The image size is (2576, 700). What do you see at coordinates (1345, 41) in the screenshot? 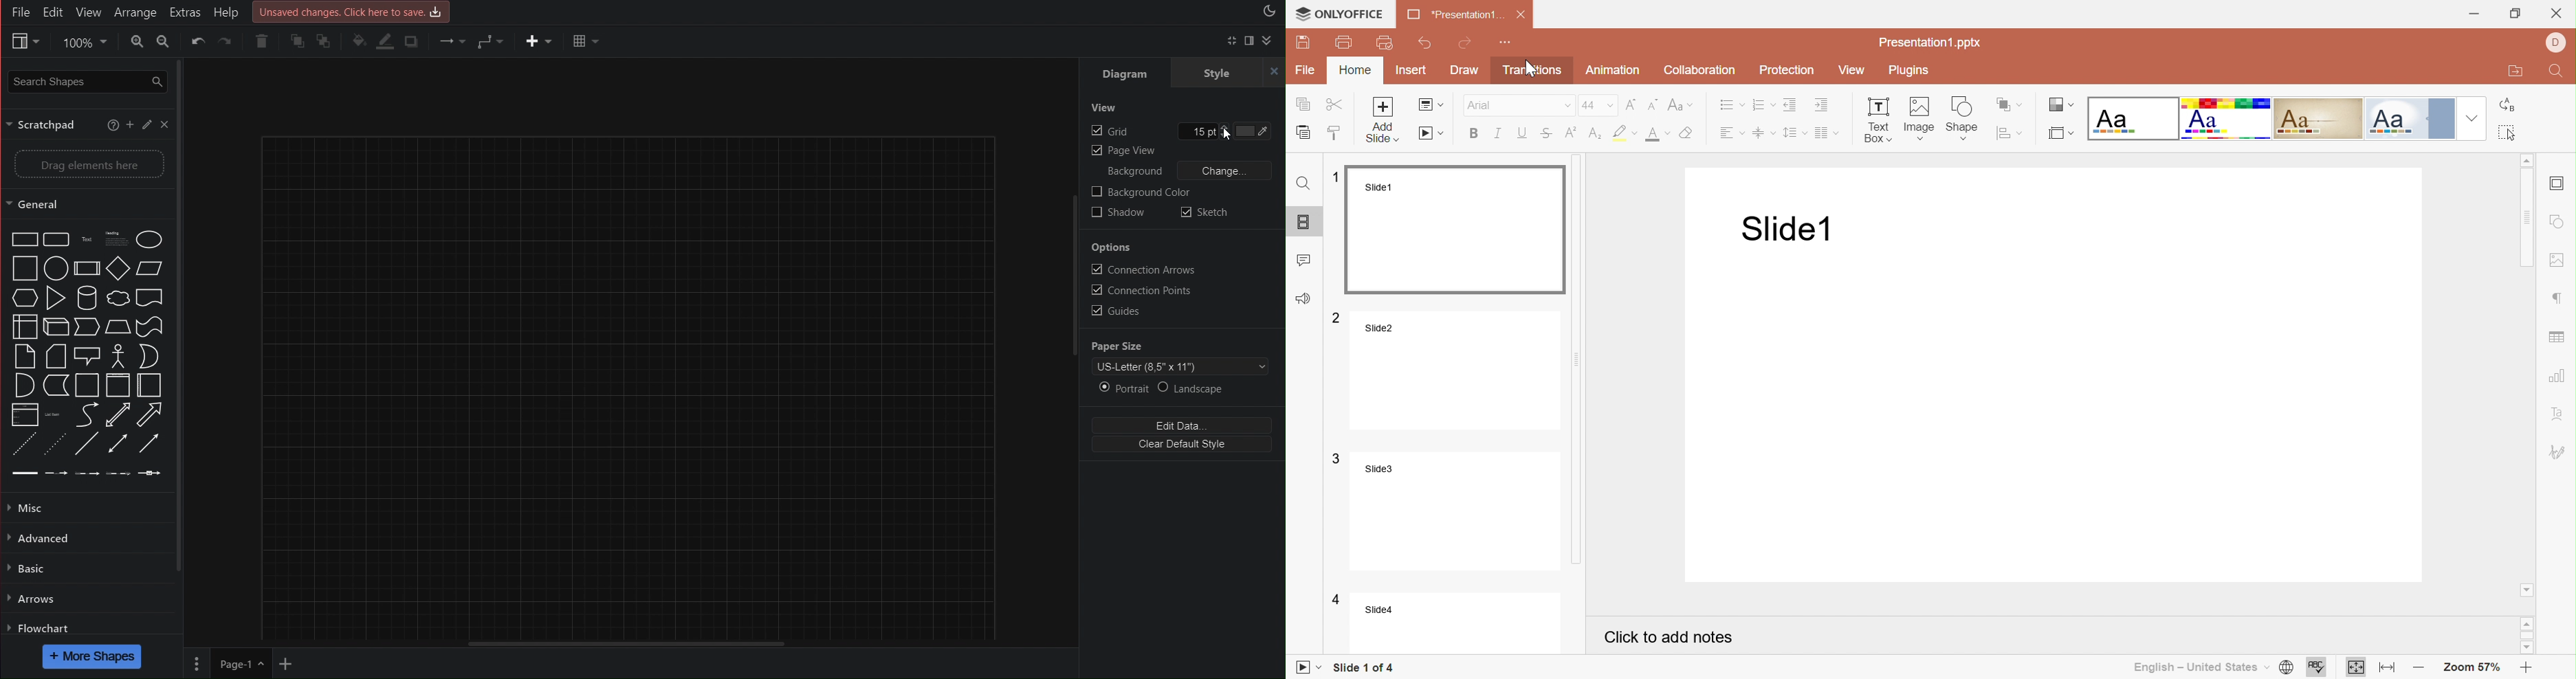
I see `Print file` at bounding box center [1345, 41].